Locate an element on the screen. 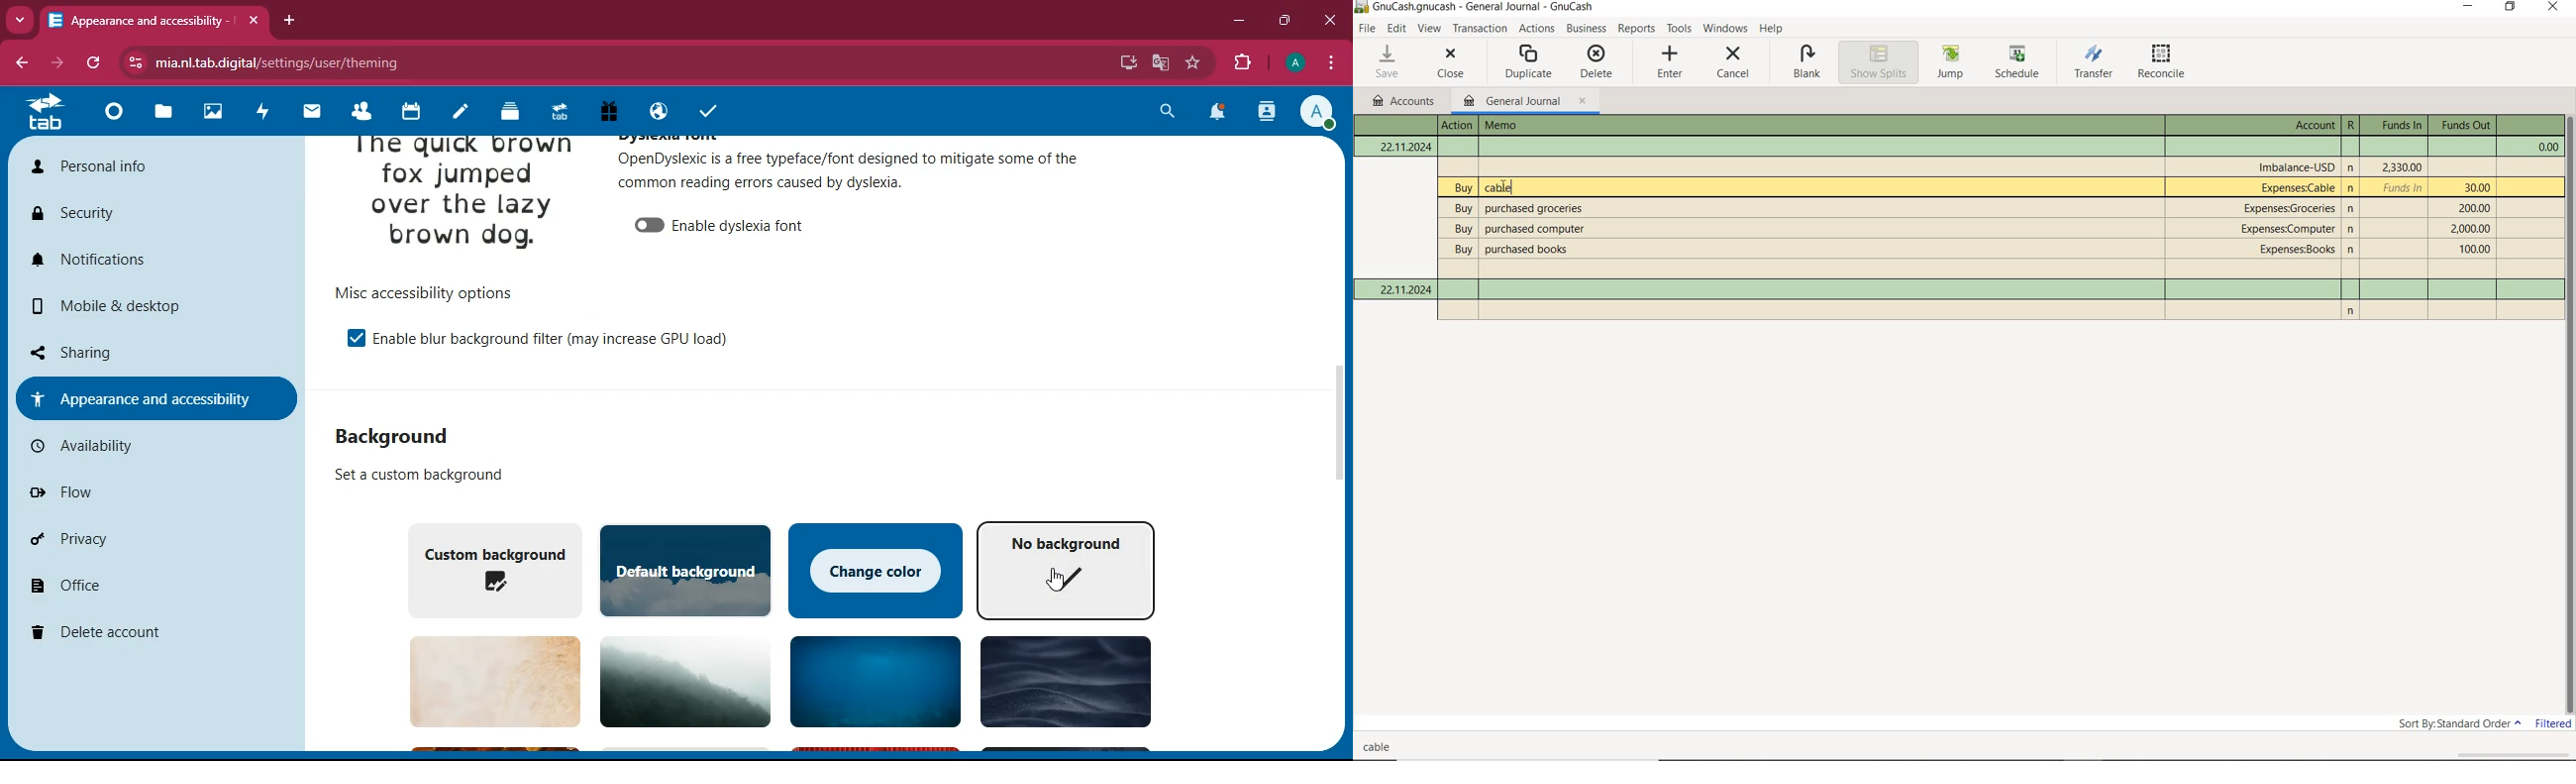  Text is located at coordinates (2299, 167).